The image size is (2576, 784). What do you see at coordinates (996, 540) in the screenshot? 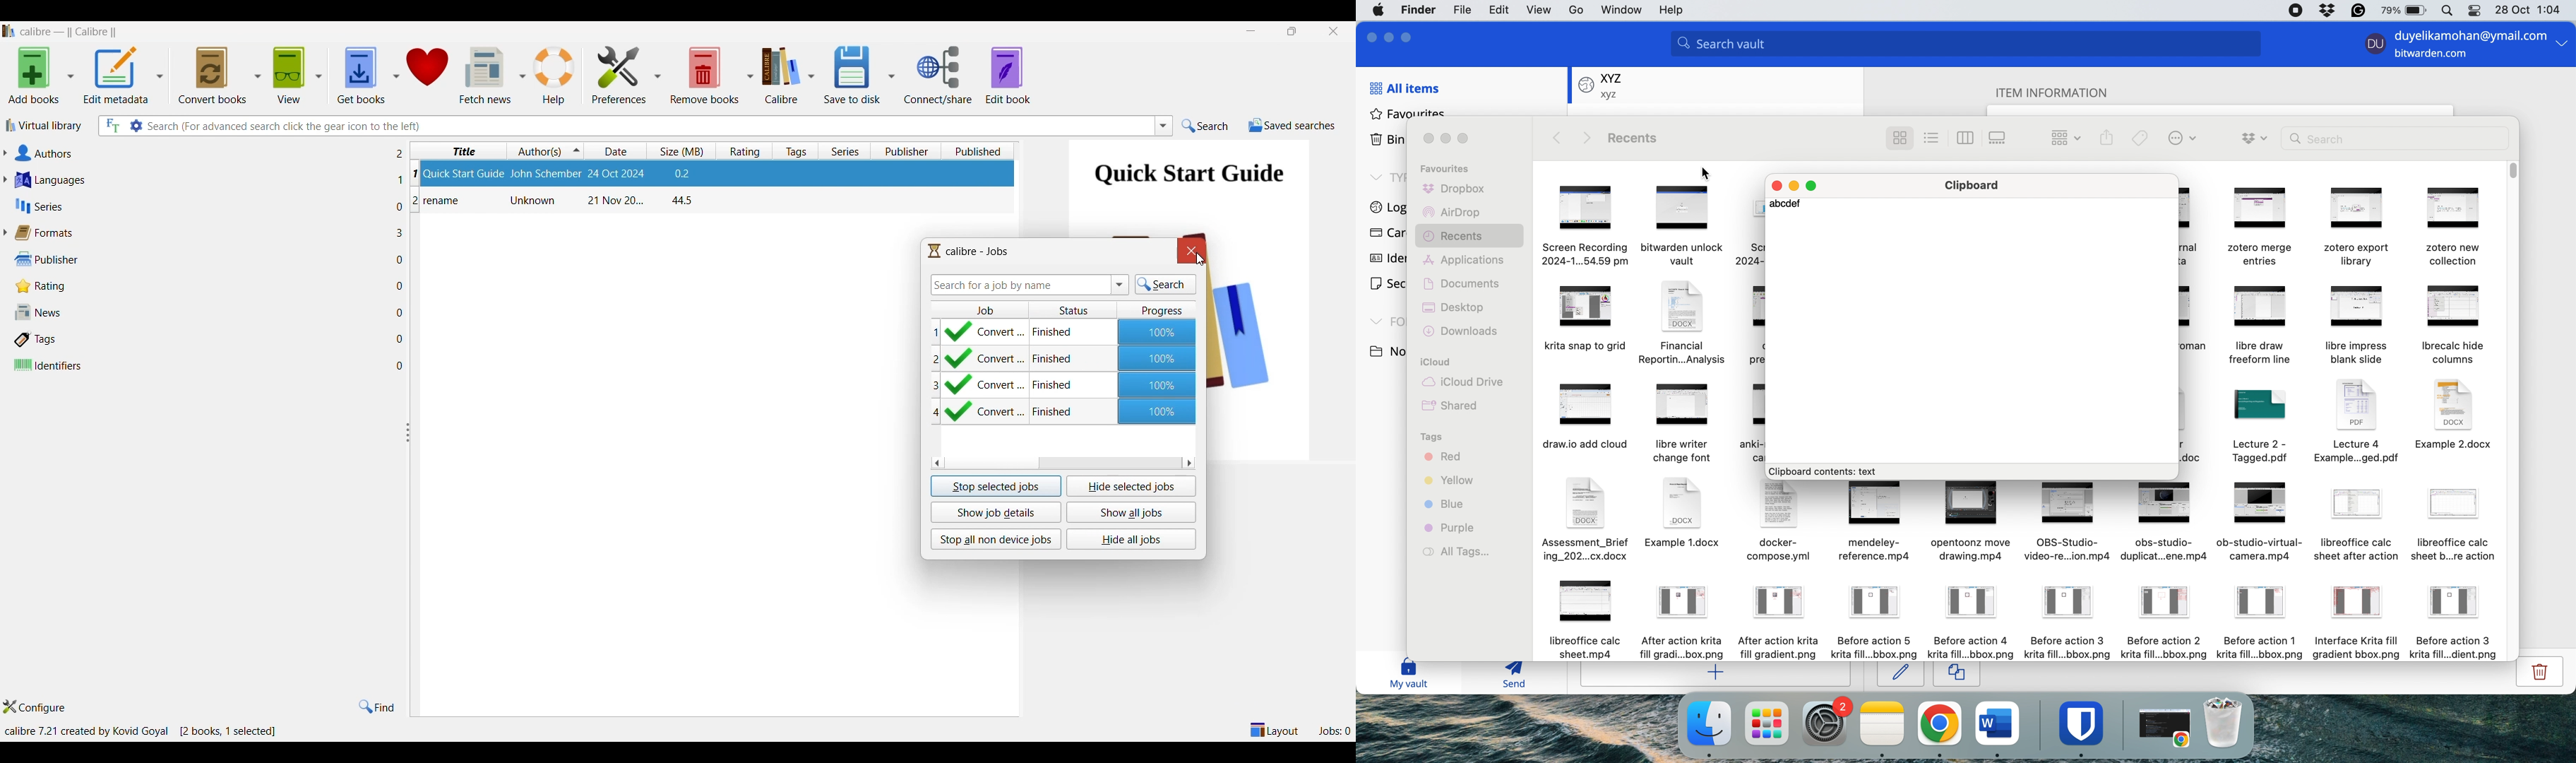
I see `Stop all non device jobs` at bounding box center [996, 540].